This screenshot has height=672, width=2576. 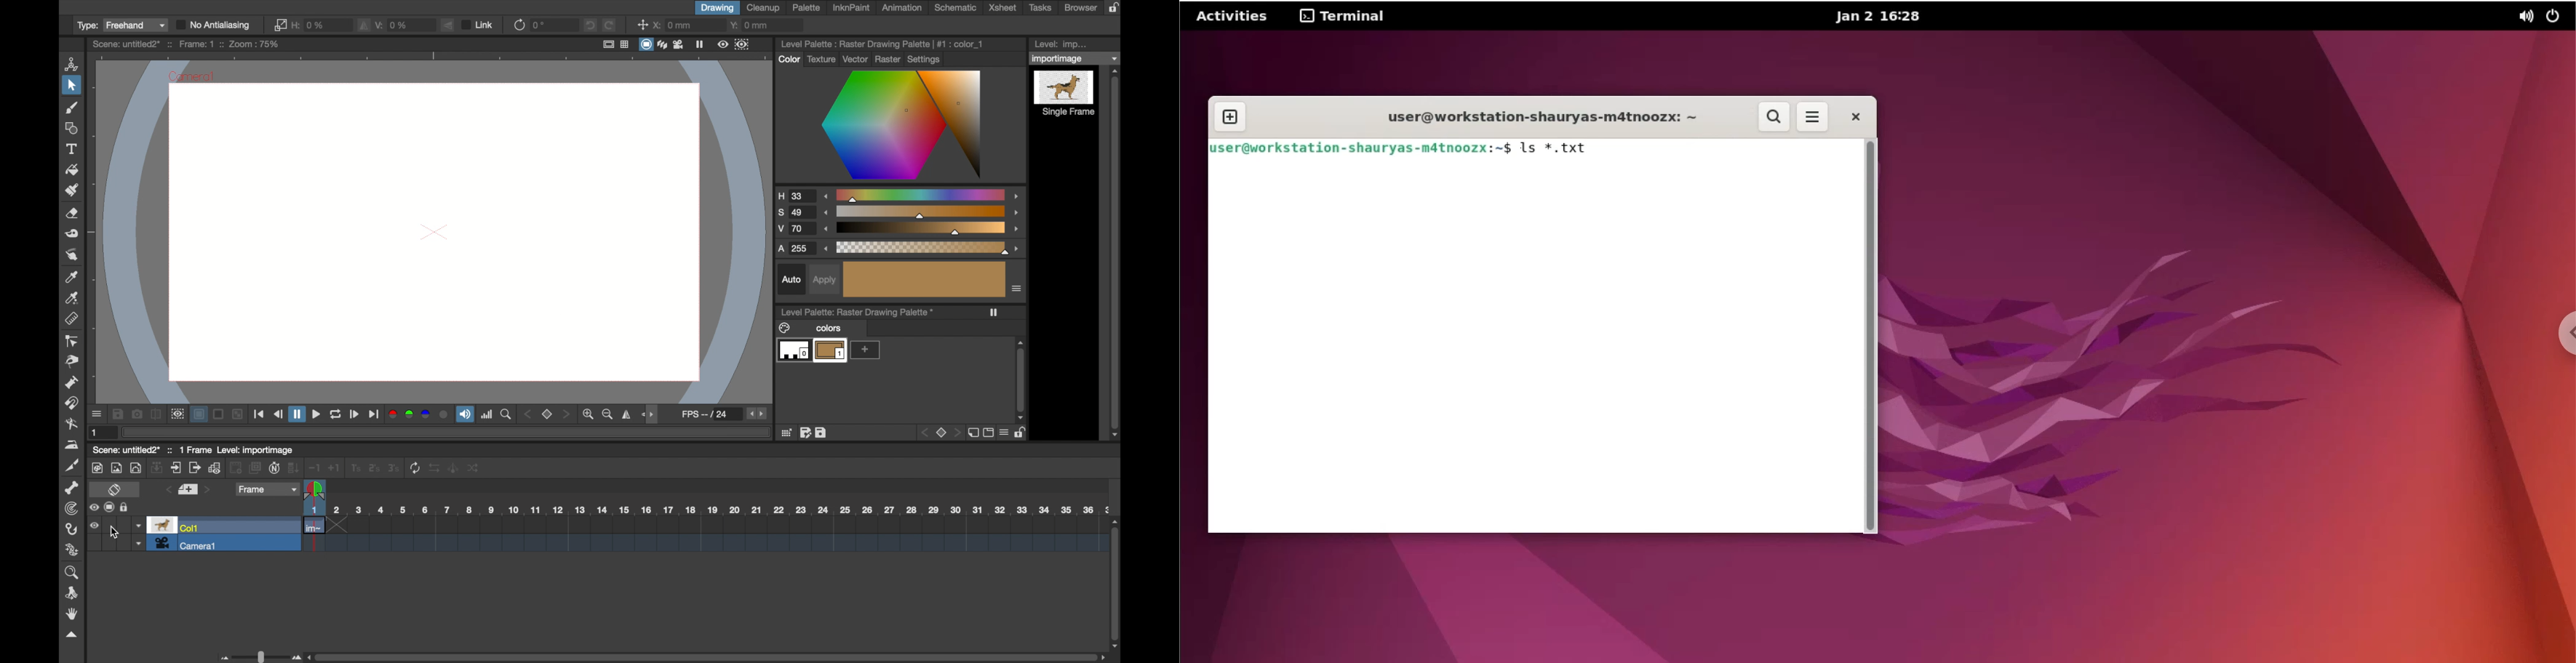 What do you see at coordinates (2559, 341) in the screenshot?
I see `chrome options` at bounding box center [2559, 341].